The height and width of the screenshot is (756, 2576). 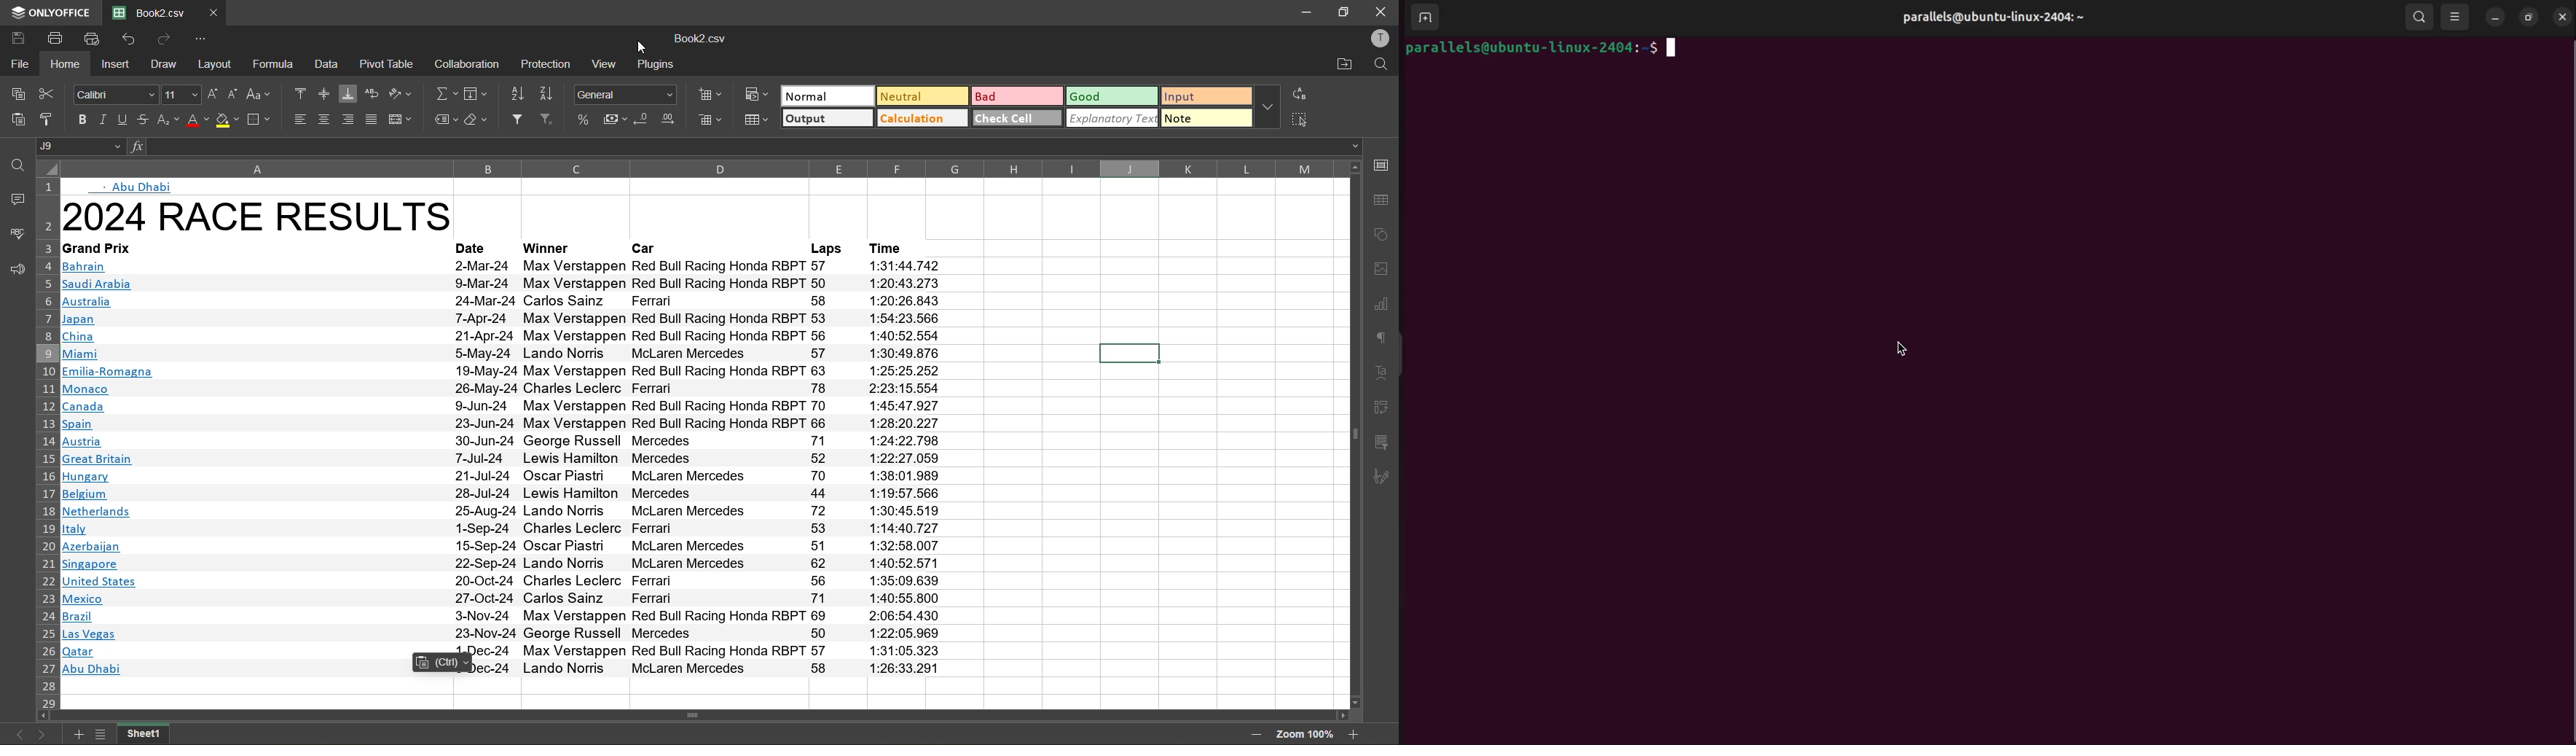 I want to click on home, so click(x=69, y=66).